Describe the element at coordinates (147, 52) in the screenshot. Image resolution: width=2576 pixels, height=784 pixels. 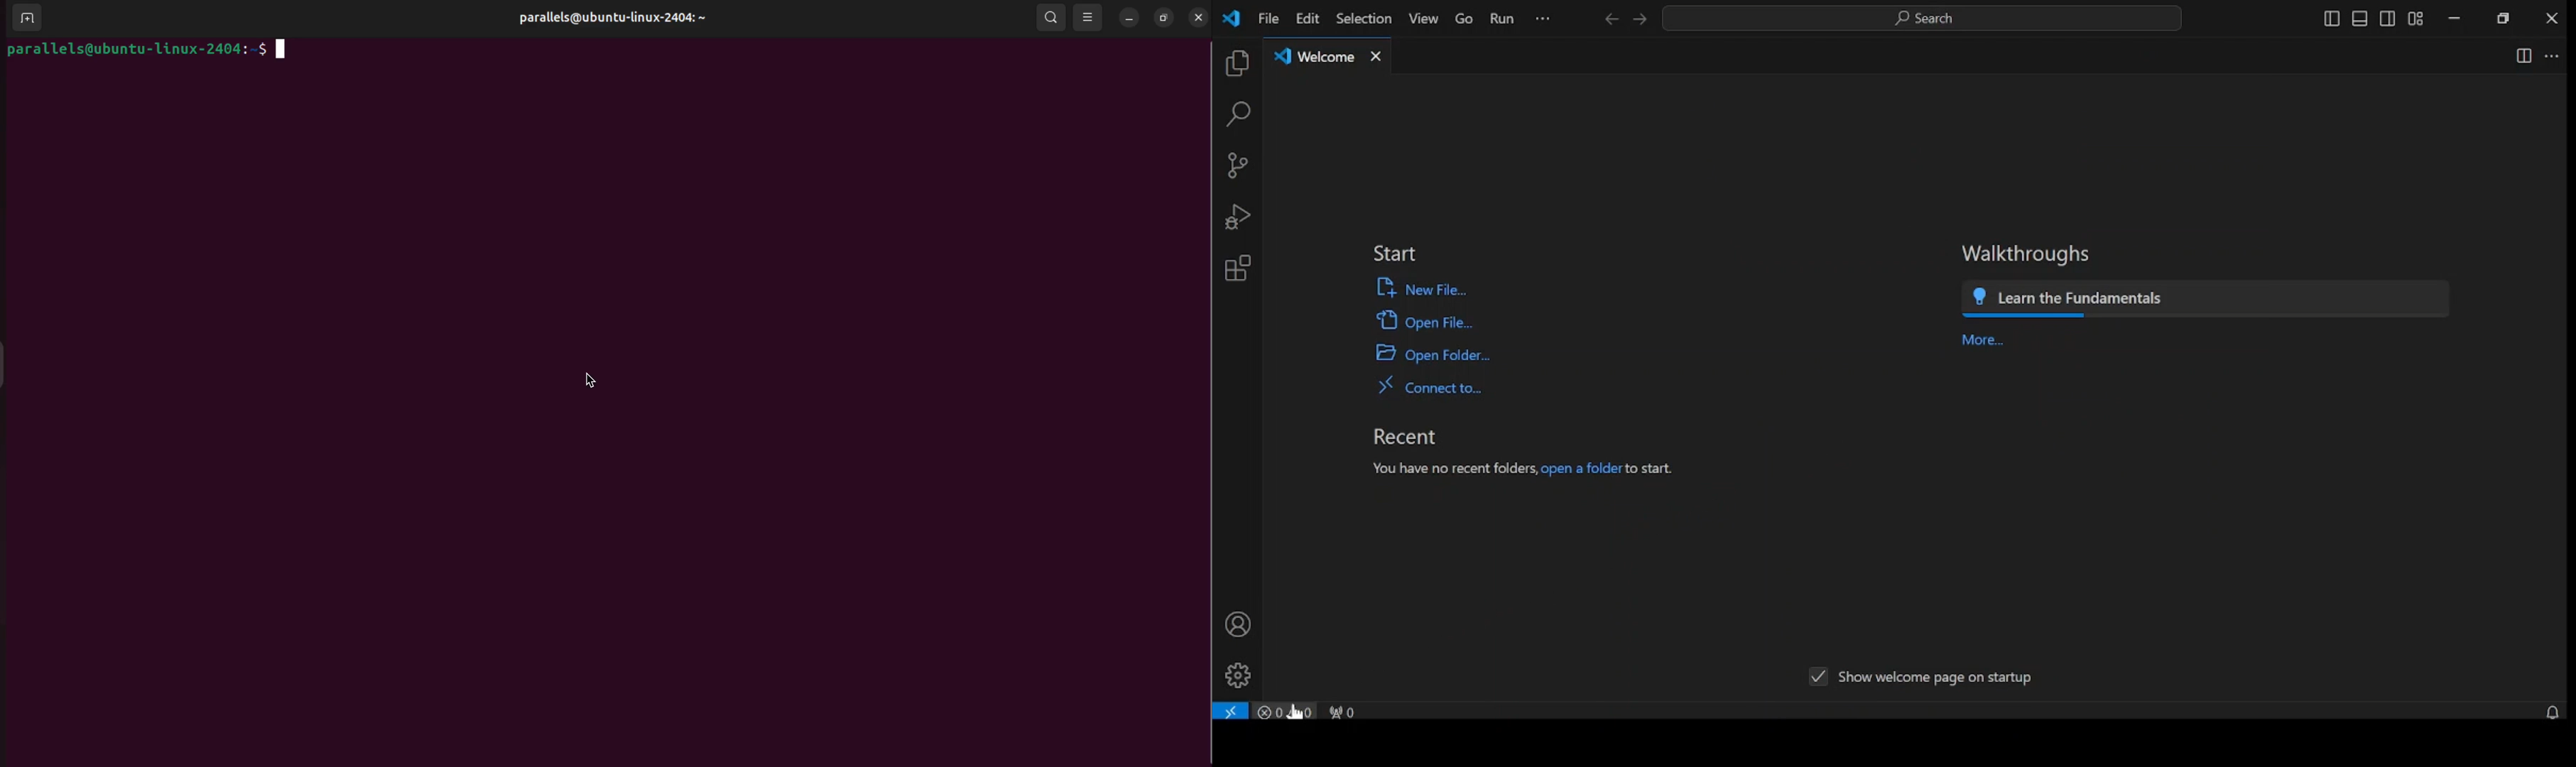
I see `bash prompt` at that location.